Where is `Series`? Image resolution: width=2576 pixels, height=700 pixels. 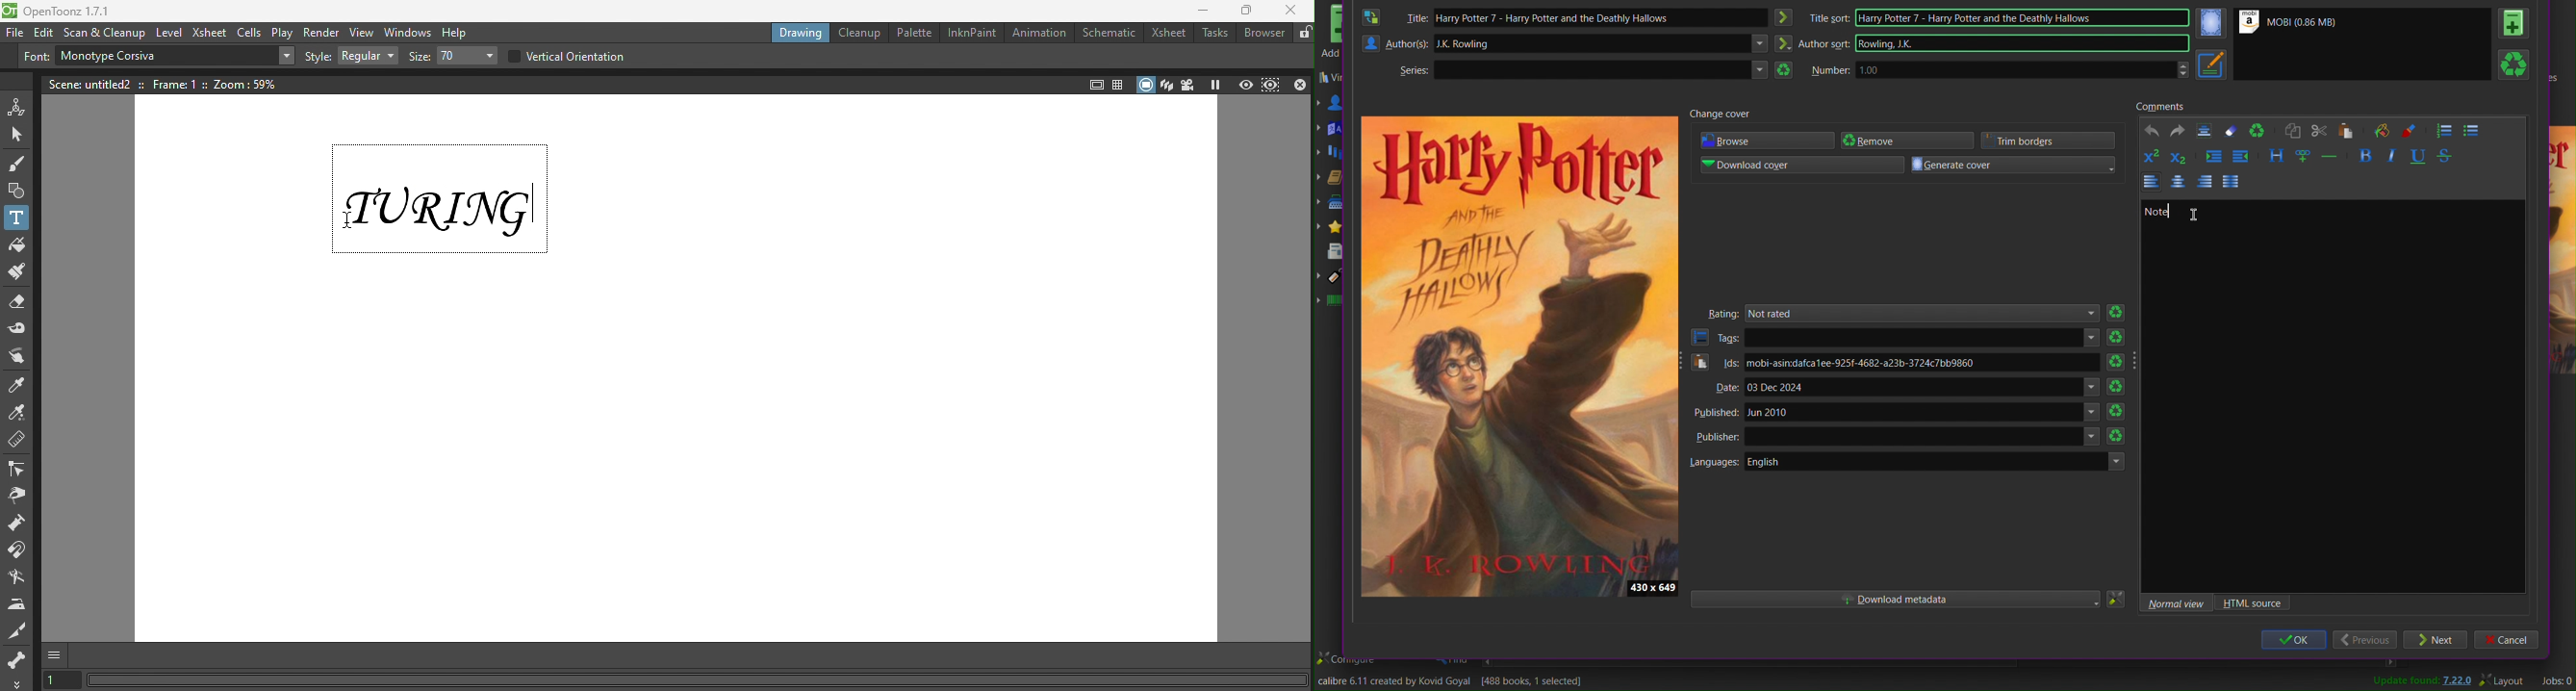
Series is located at coordinates (1410, 74).